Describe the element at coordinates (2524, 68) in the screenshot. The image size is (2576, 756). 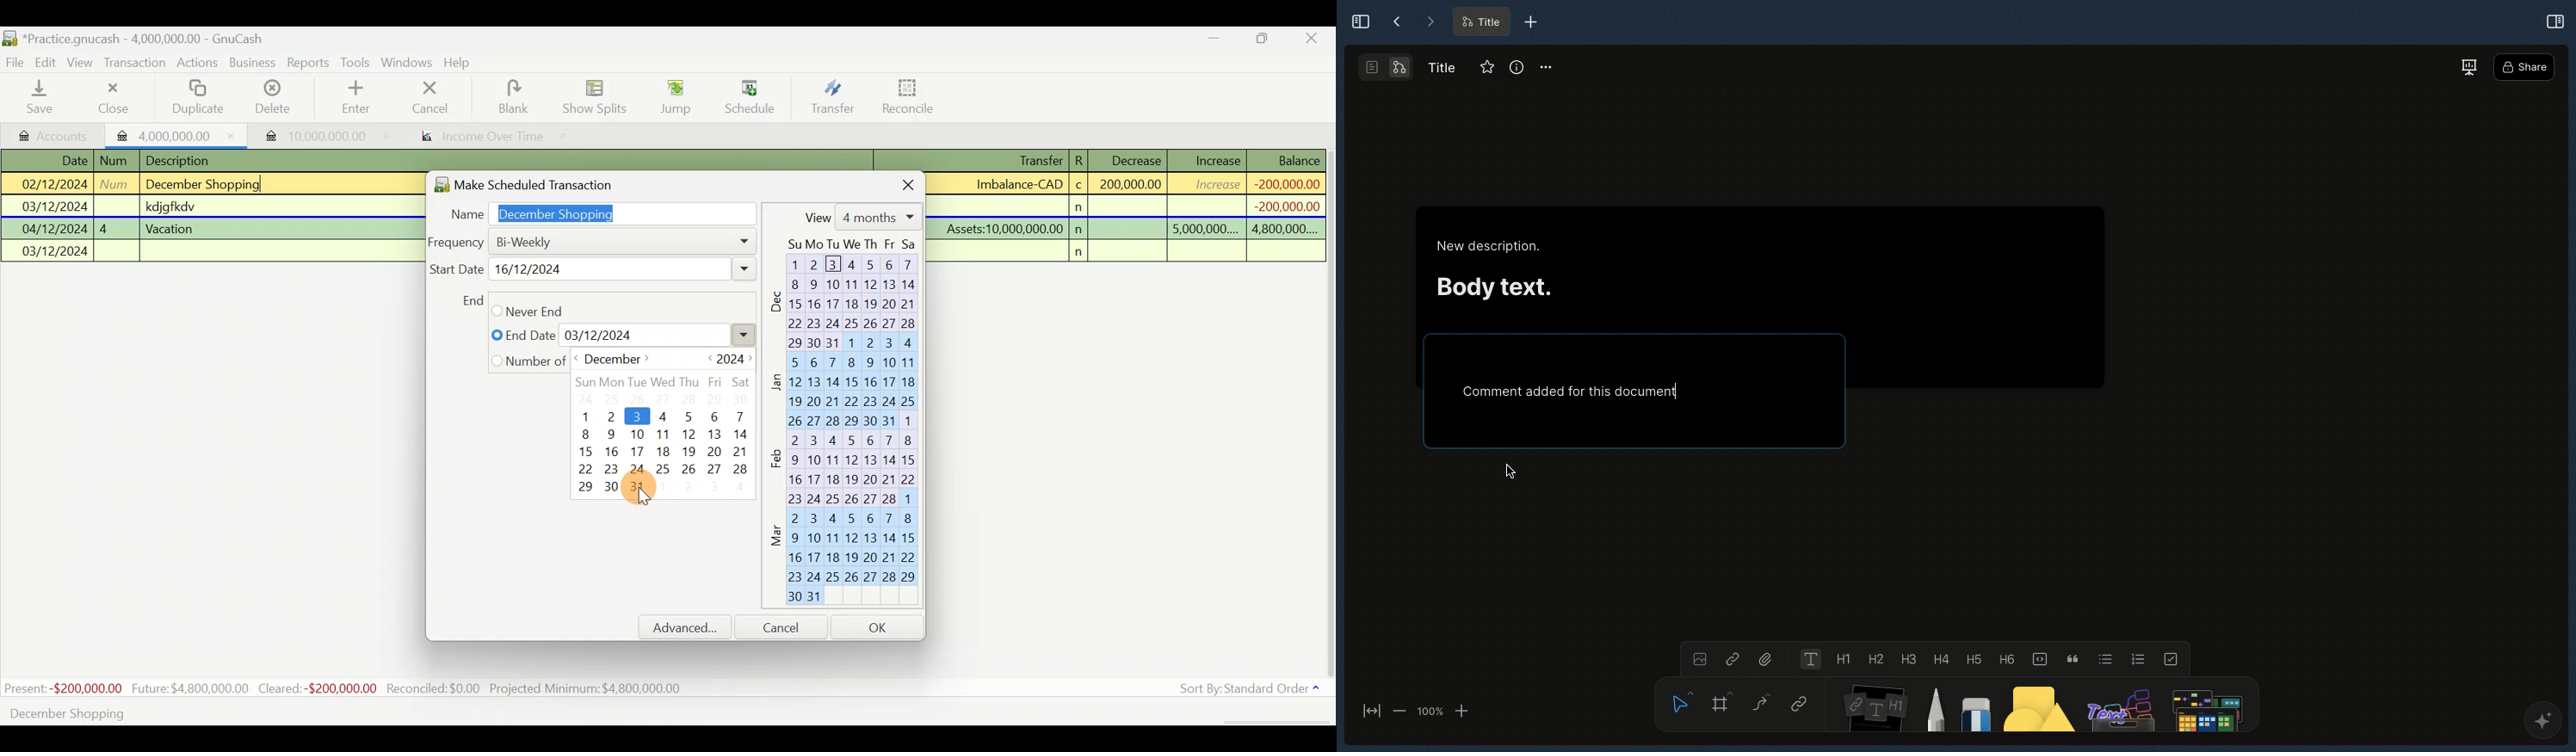
I see `Share` at that location.